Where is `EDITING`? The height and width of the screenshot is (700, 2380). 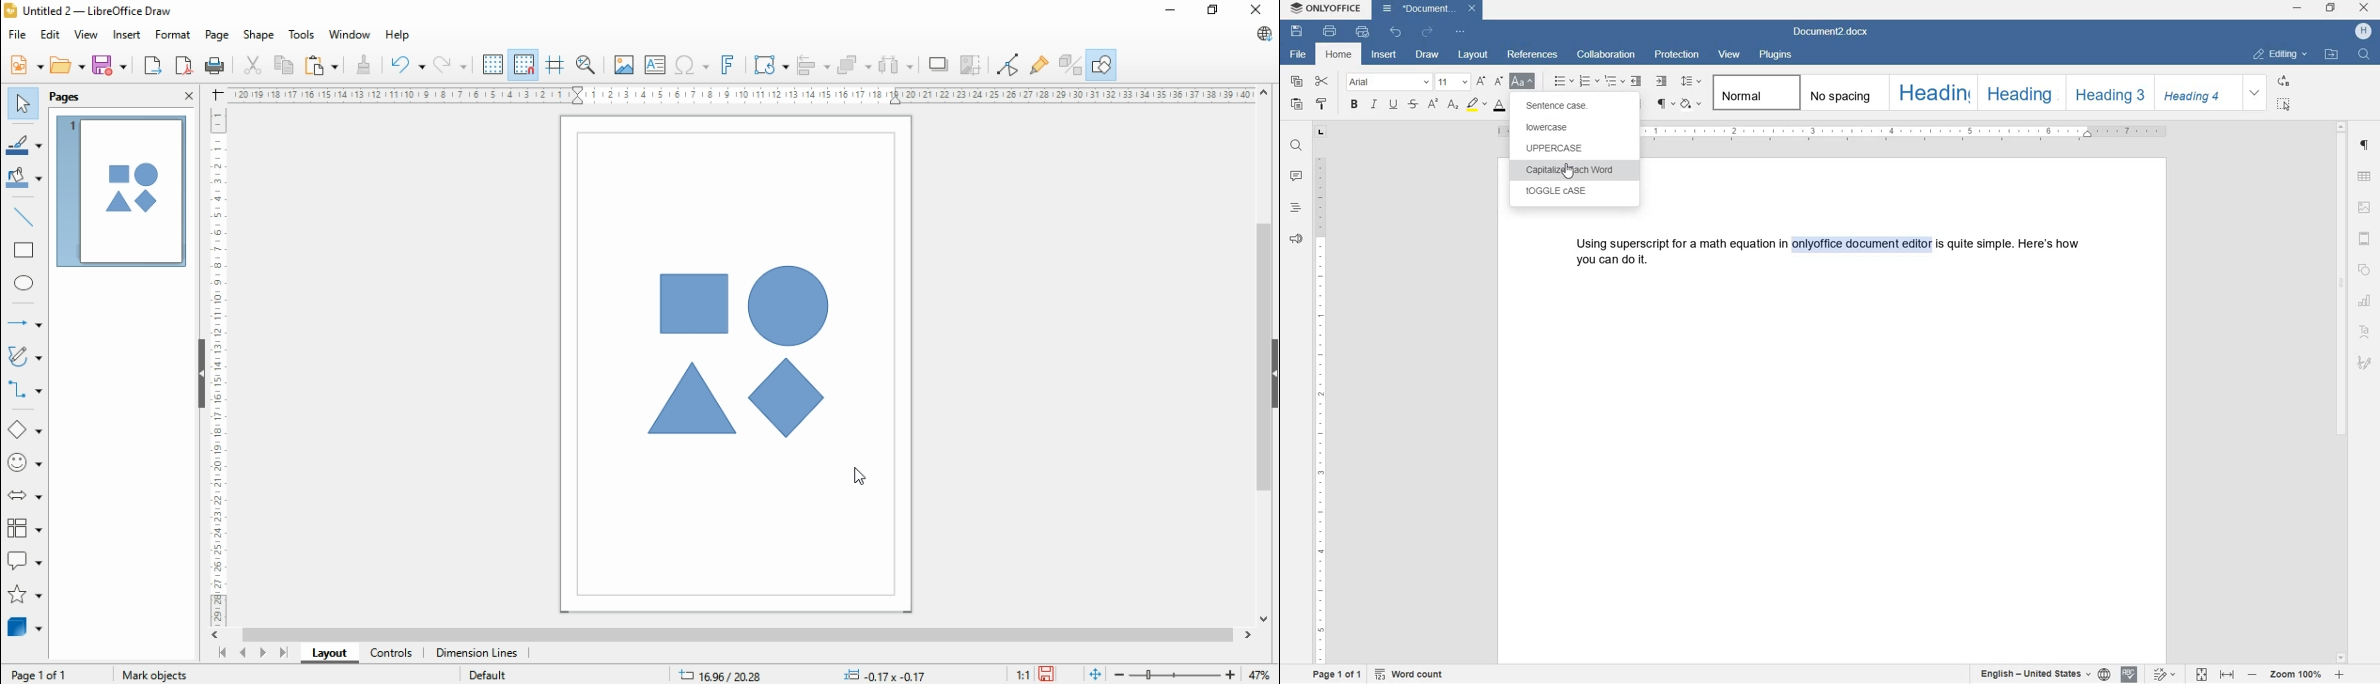
EDITING is located at coordinates (2282, 55).